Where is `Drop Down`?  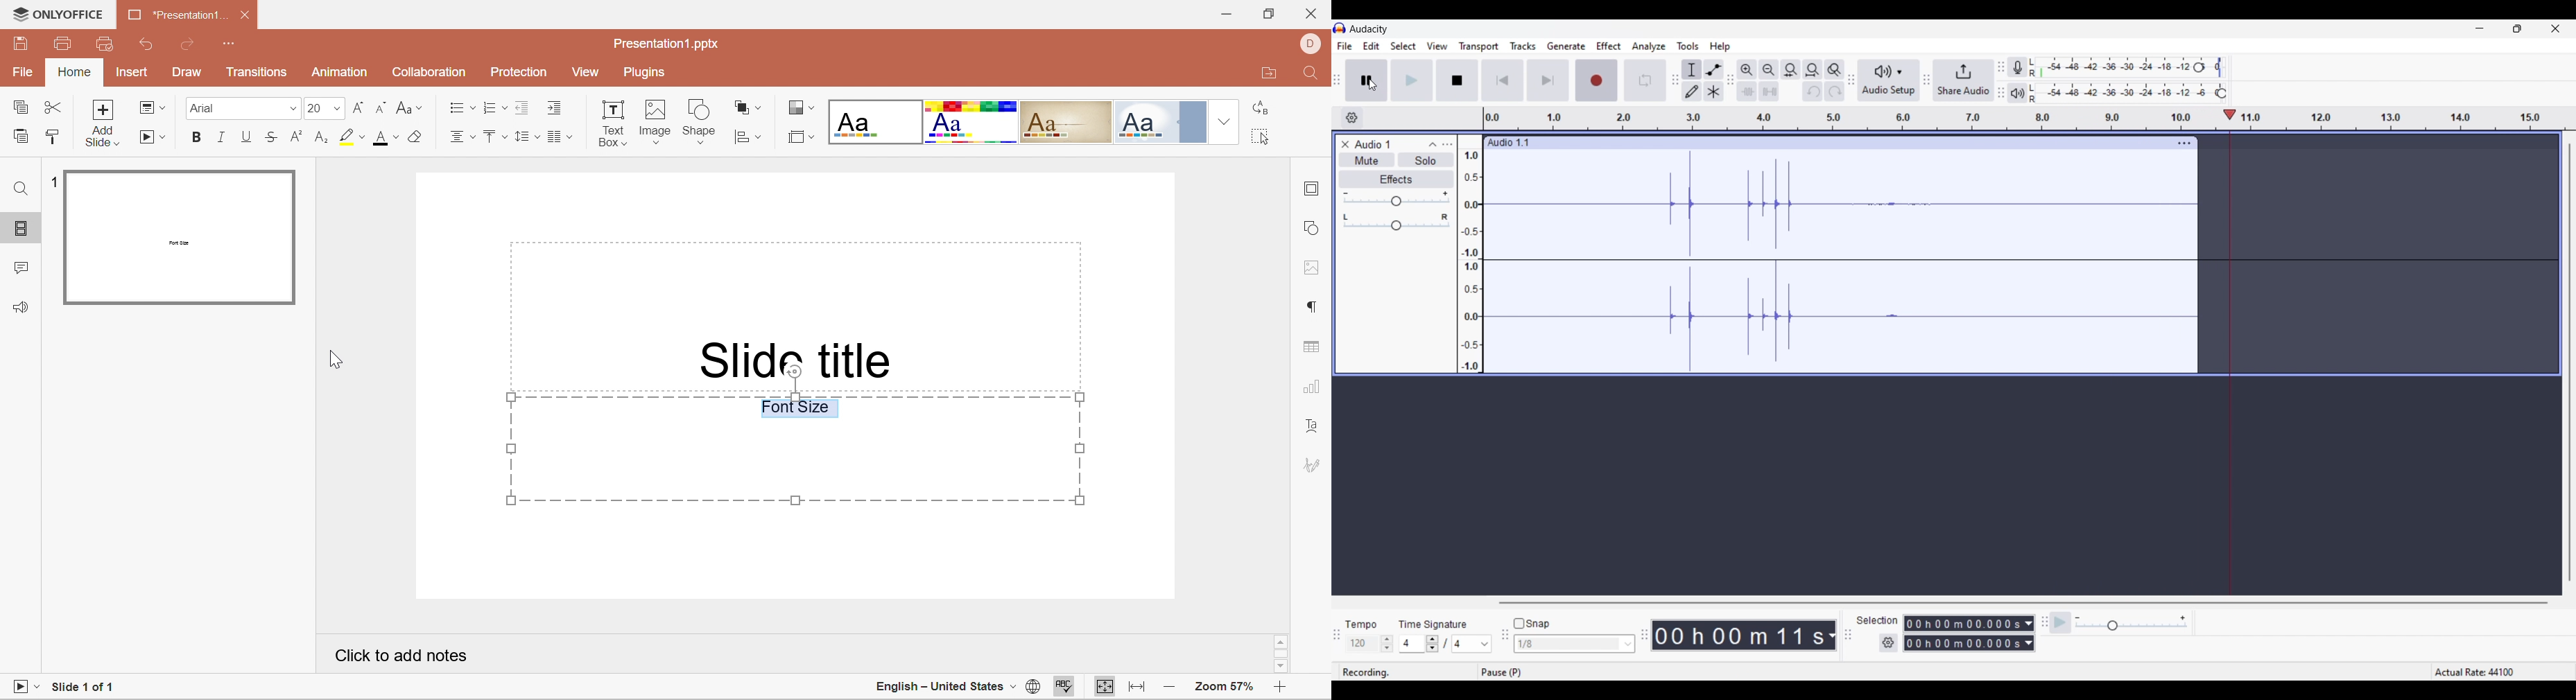 Drop Down is located at coordinates (1225, 119).